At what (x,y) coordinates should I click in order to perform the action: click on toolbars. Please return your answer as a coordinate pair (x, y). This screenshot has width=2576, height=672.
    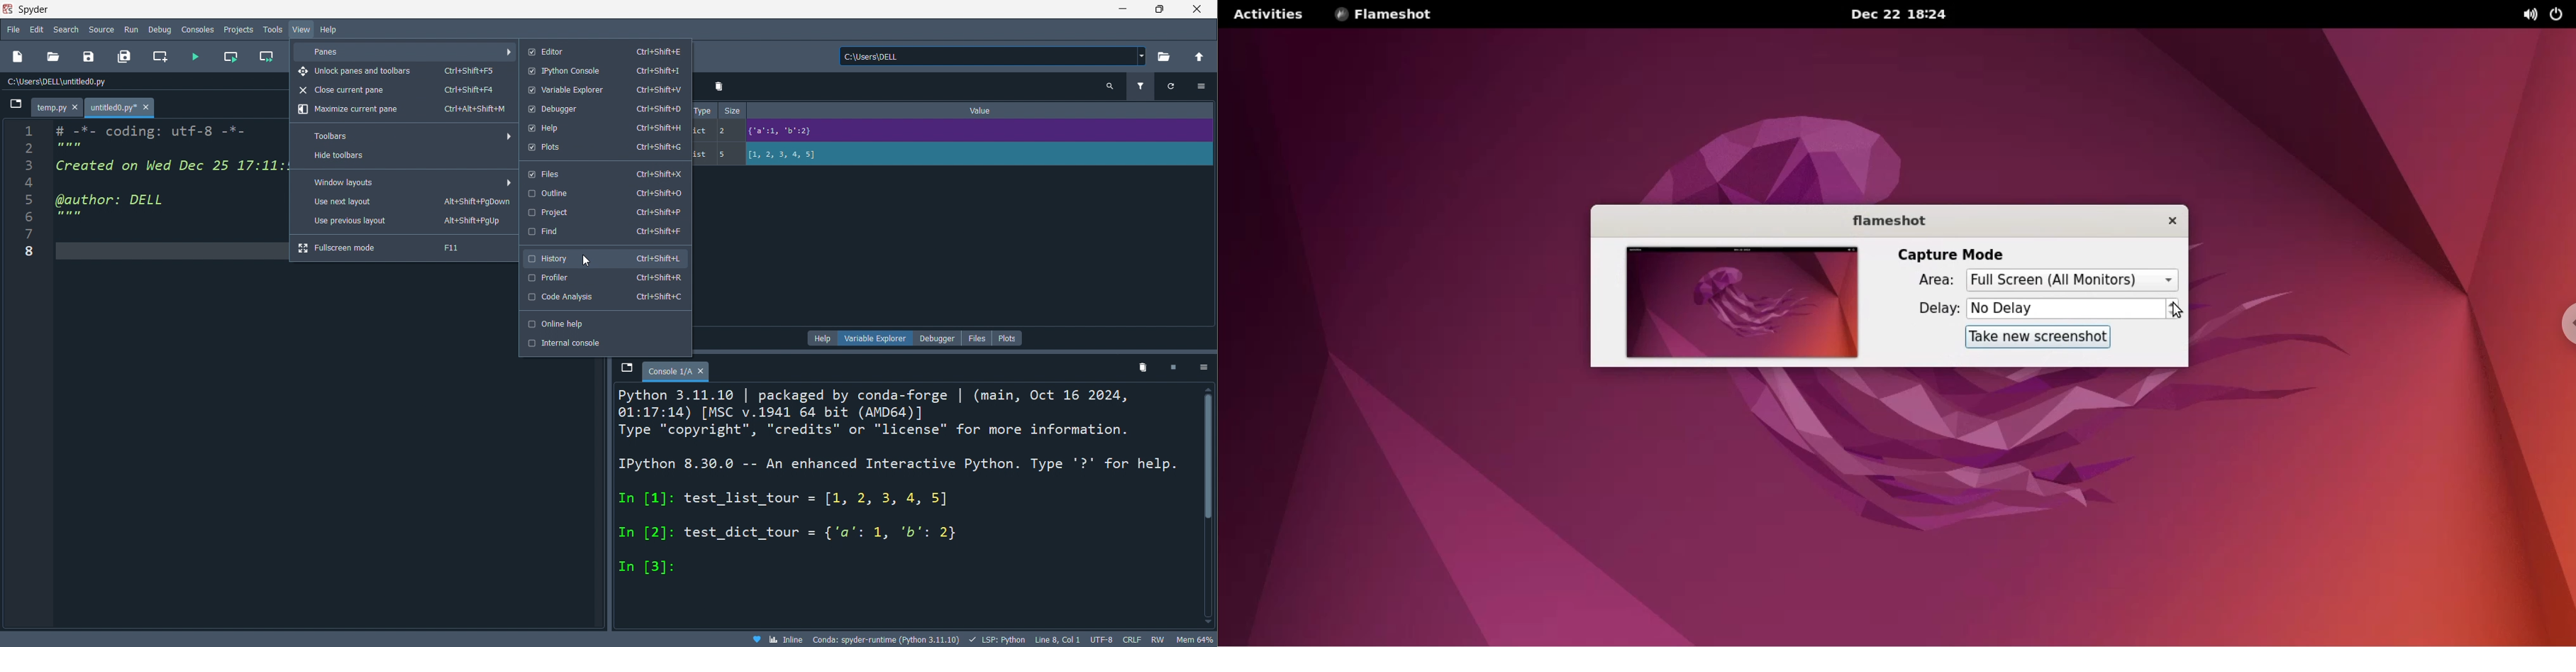
    Looking at the image, I should click on (410, 136).